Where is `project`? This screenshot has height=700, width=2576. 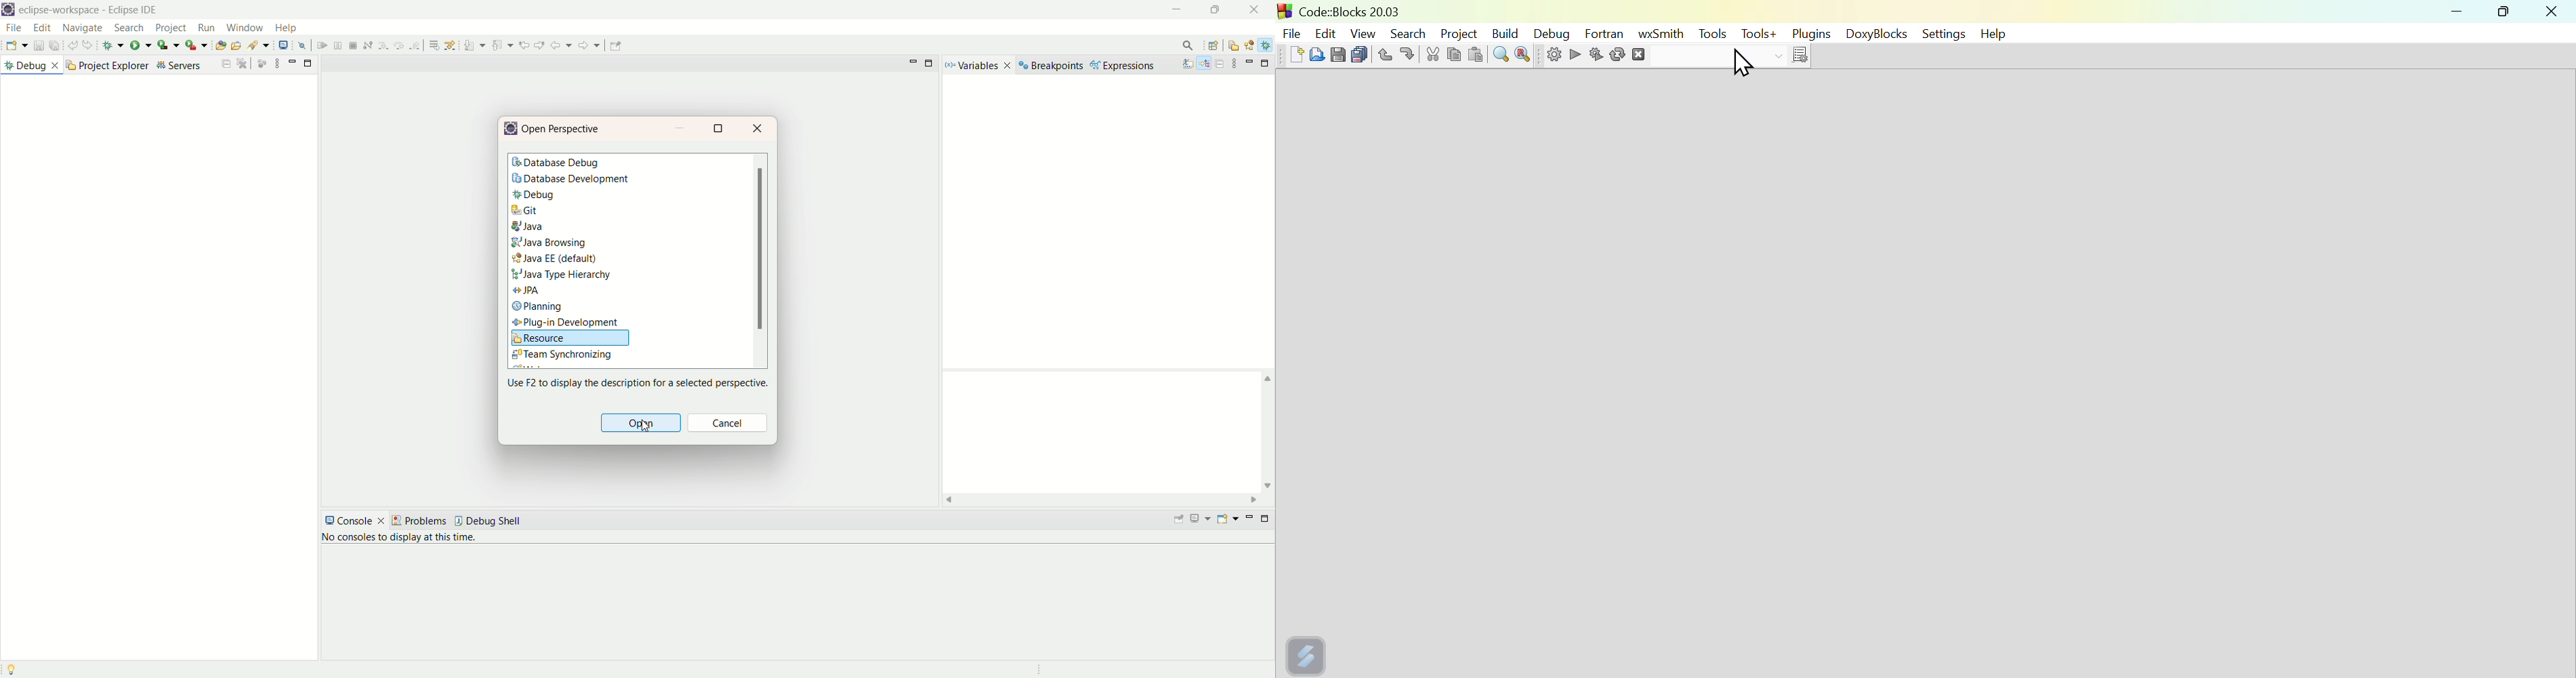 project is located at coordinates (1458, 31).